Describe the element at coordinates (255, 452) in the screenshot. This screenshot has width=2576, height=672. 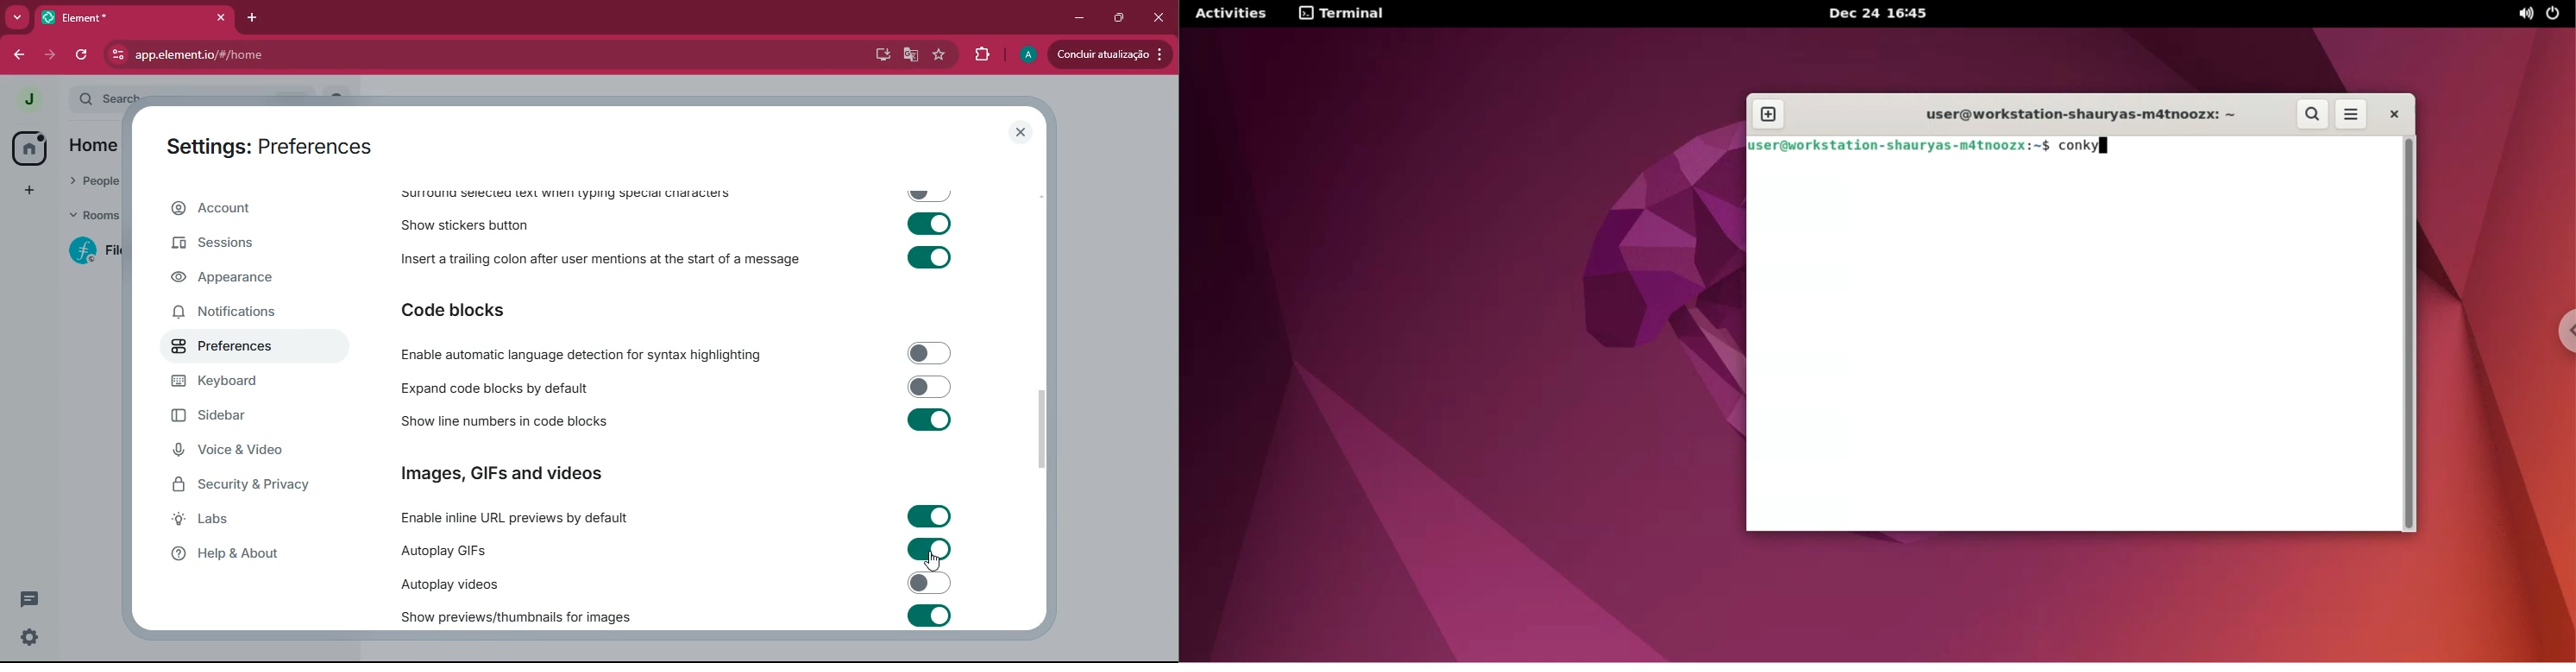
I see `voice & video` at that location.